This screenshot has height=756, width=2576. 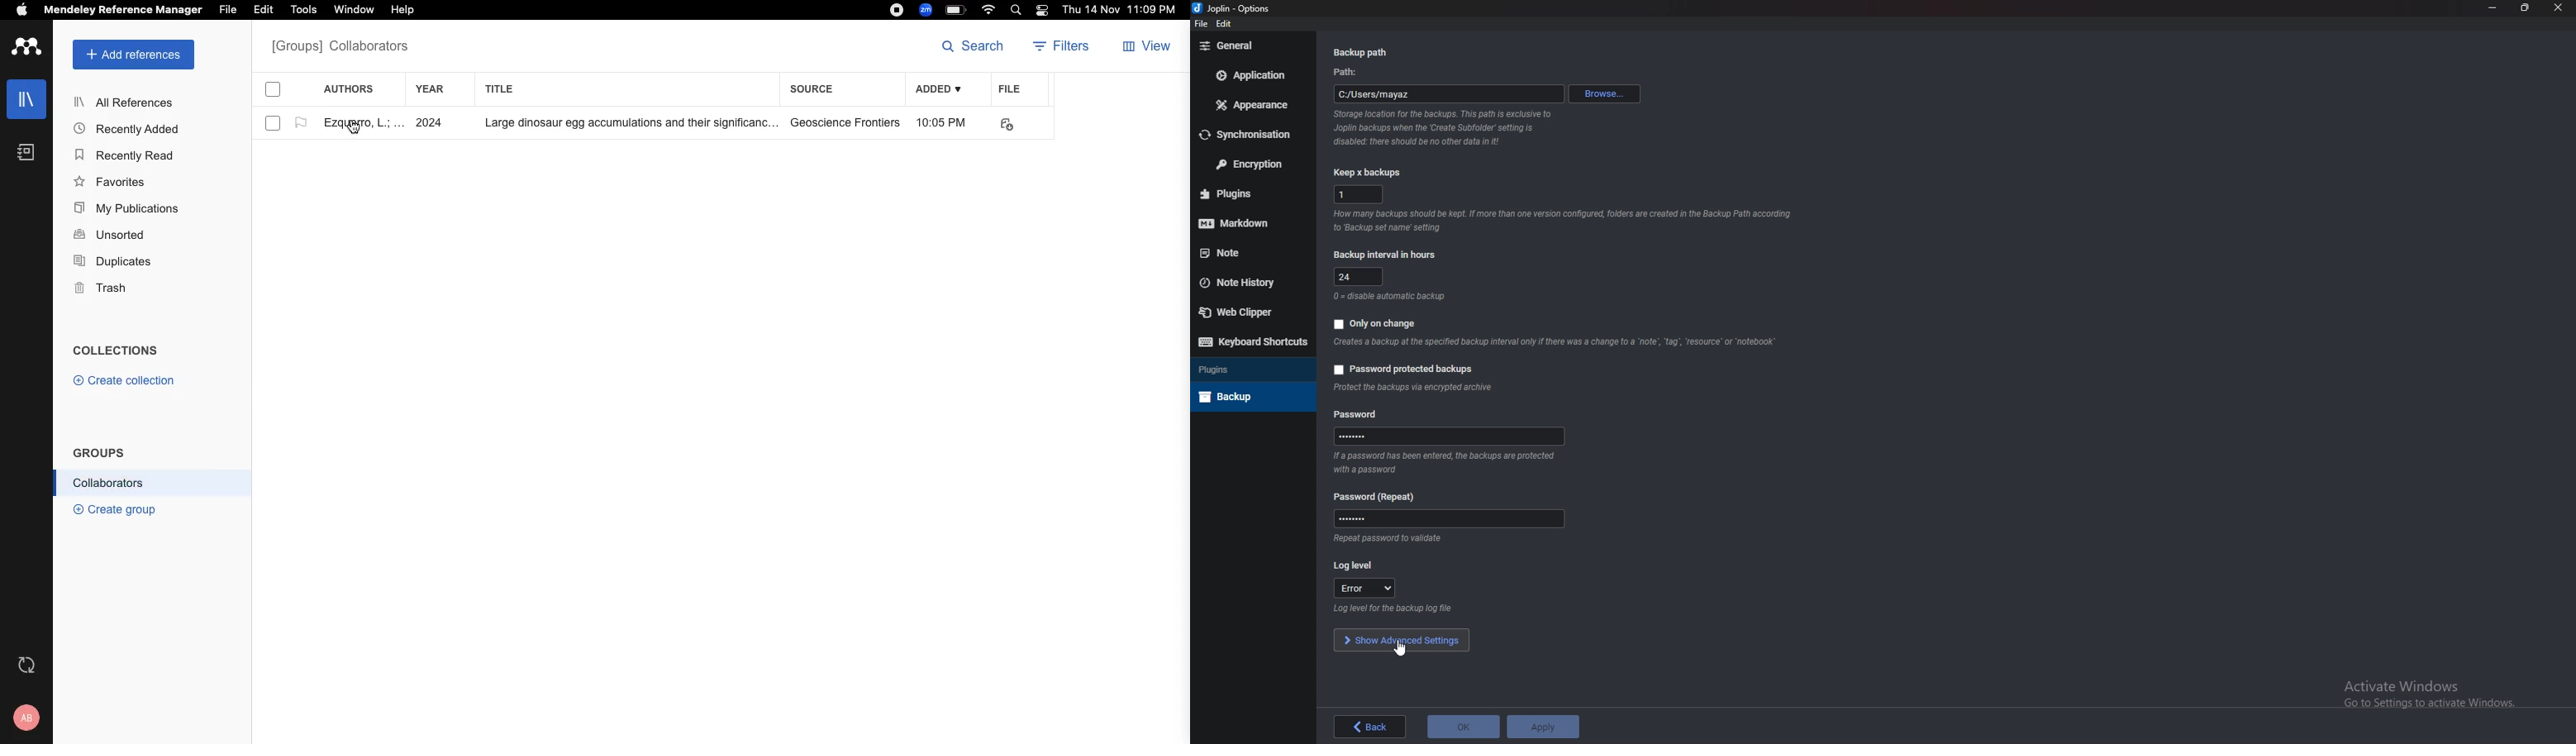 I want to click on Encryption, so click(x=1250, y=163).